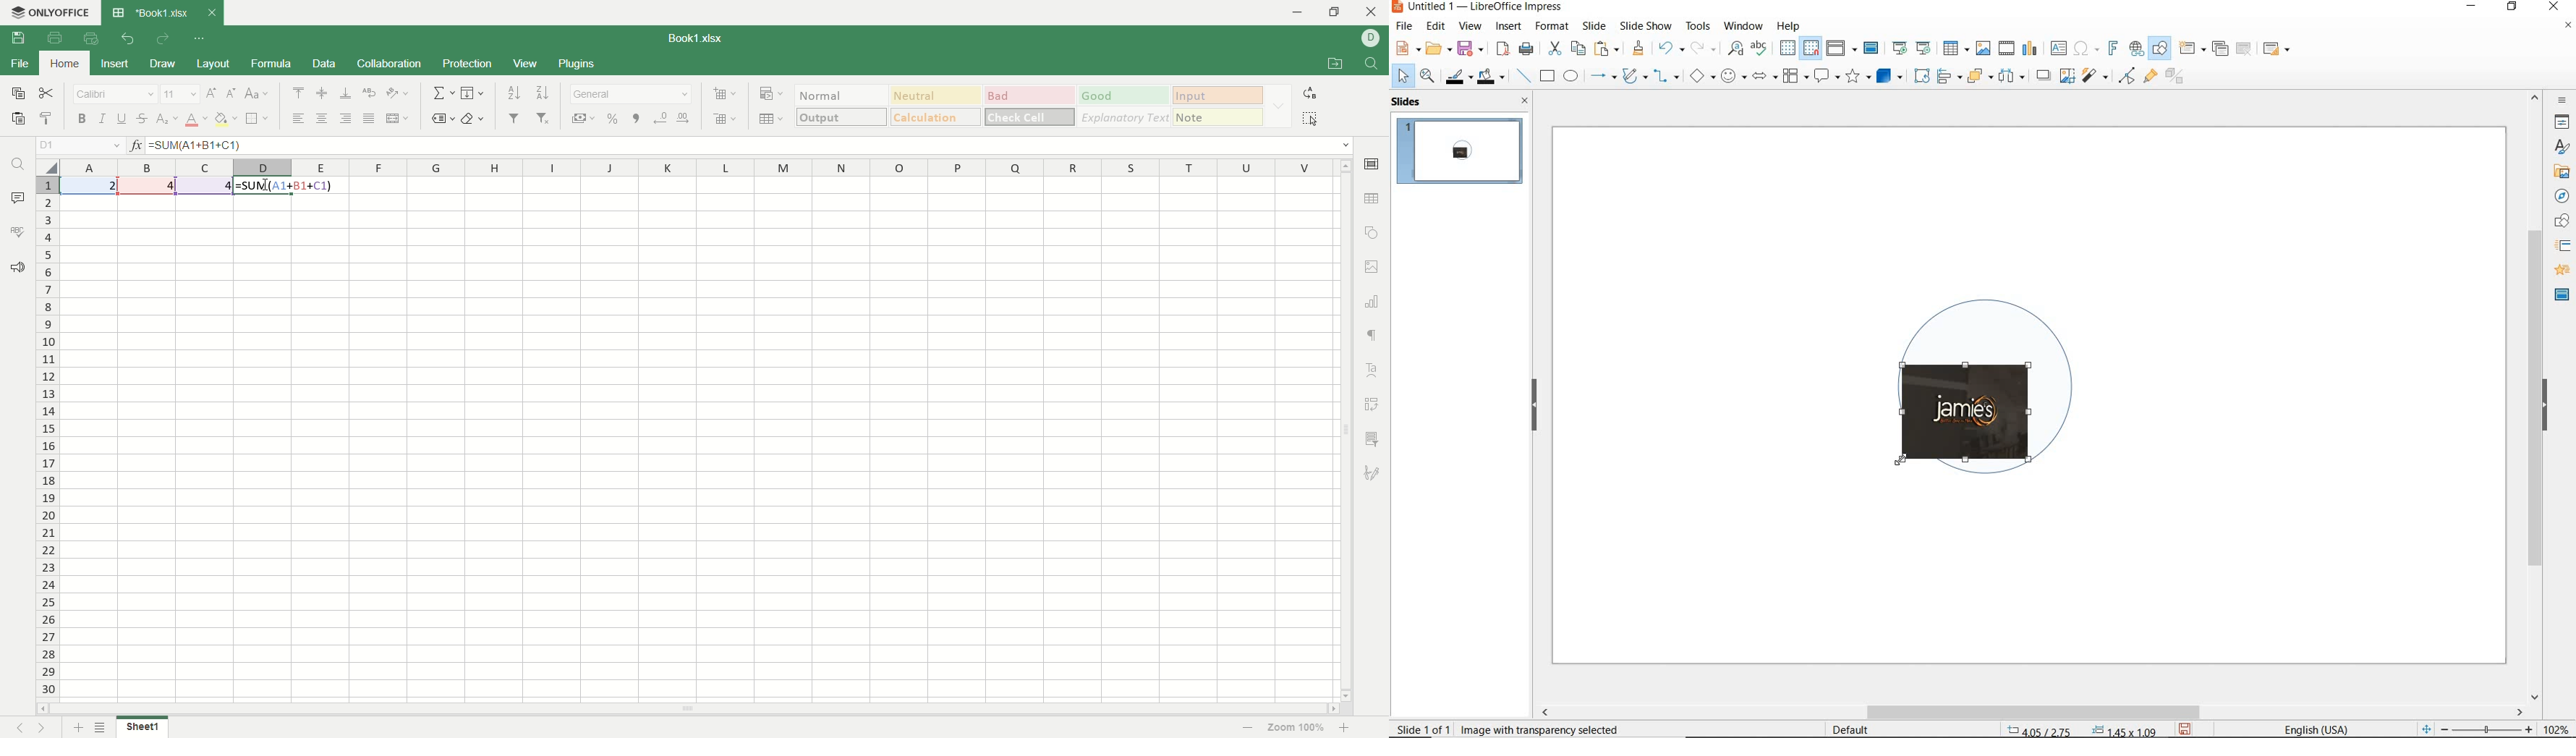 The height and width of the screenshot is (756, 2576). What do you see at coordinates (1977, 75) in the screenshot?
I see `arrange` at bounding box center [1977, 75].